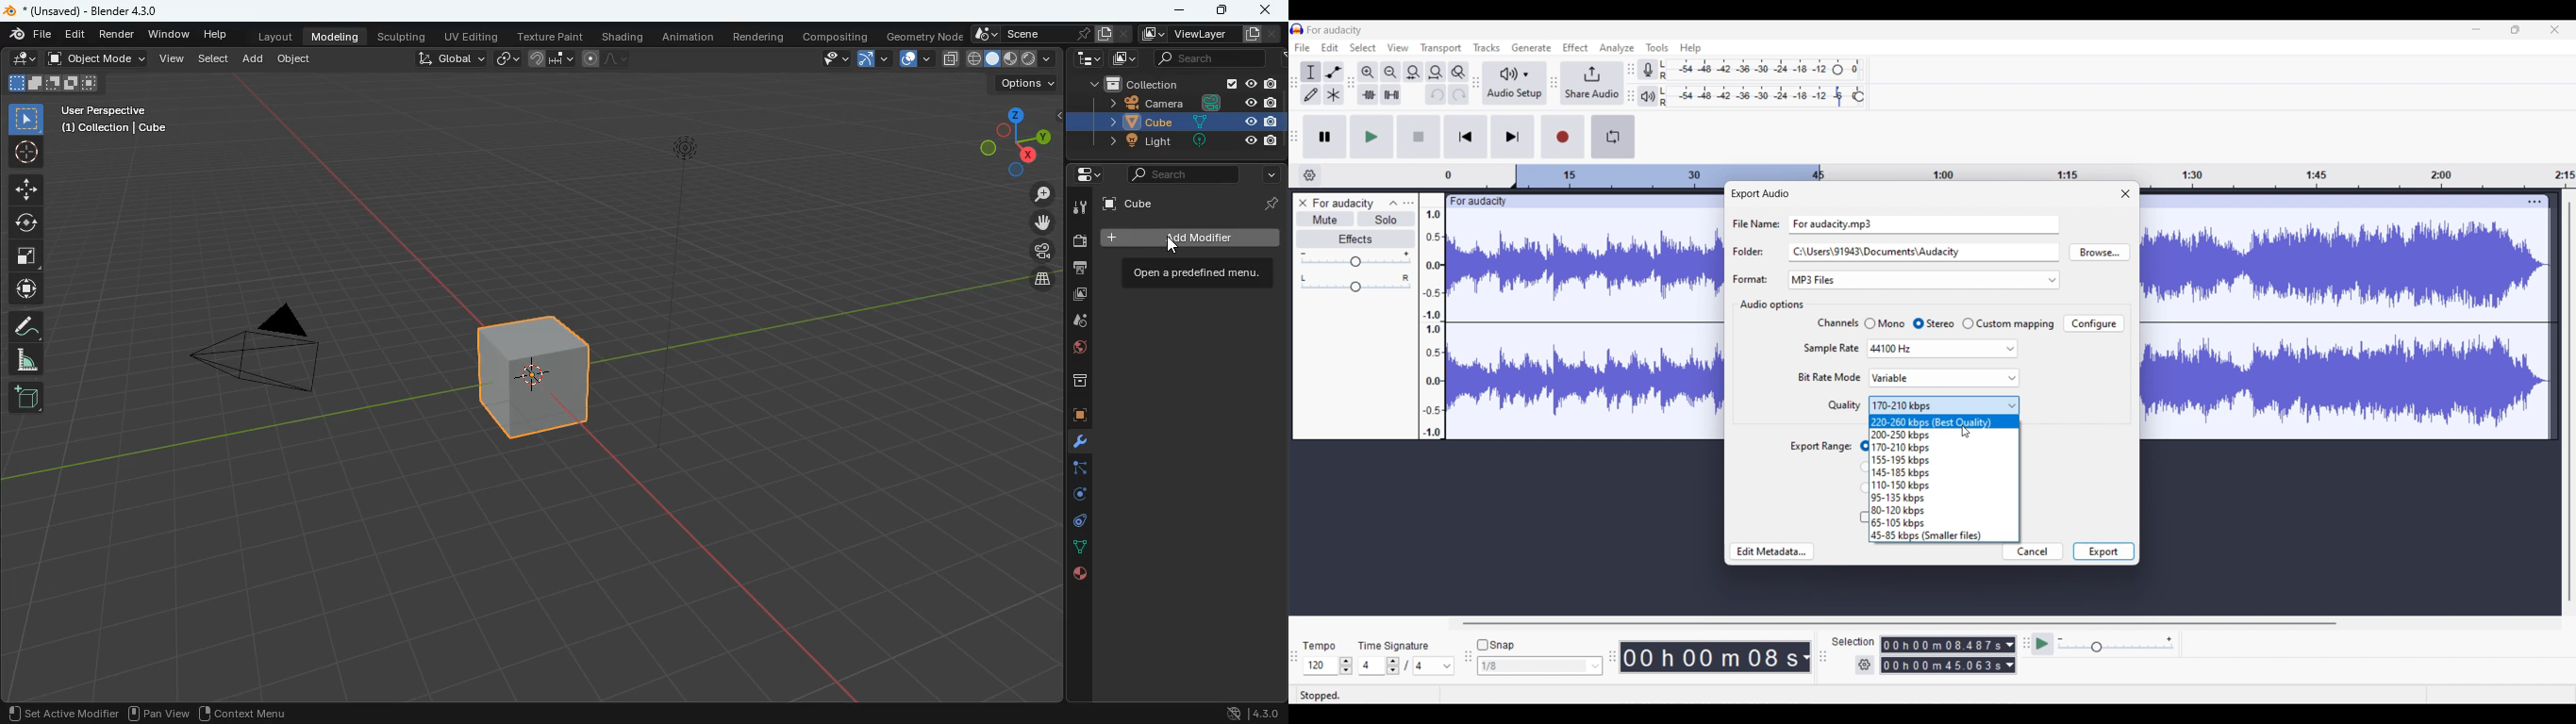  I want to click on Text box for File Name, so click(1924, 223).